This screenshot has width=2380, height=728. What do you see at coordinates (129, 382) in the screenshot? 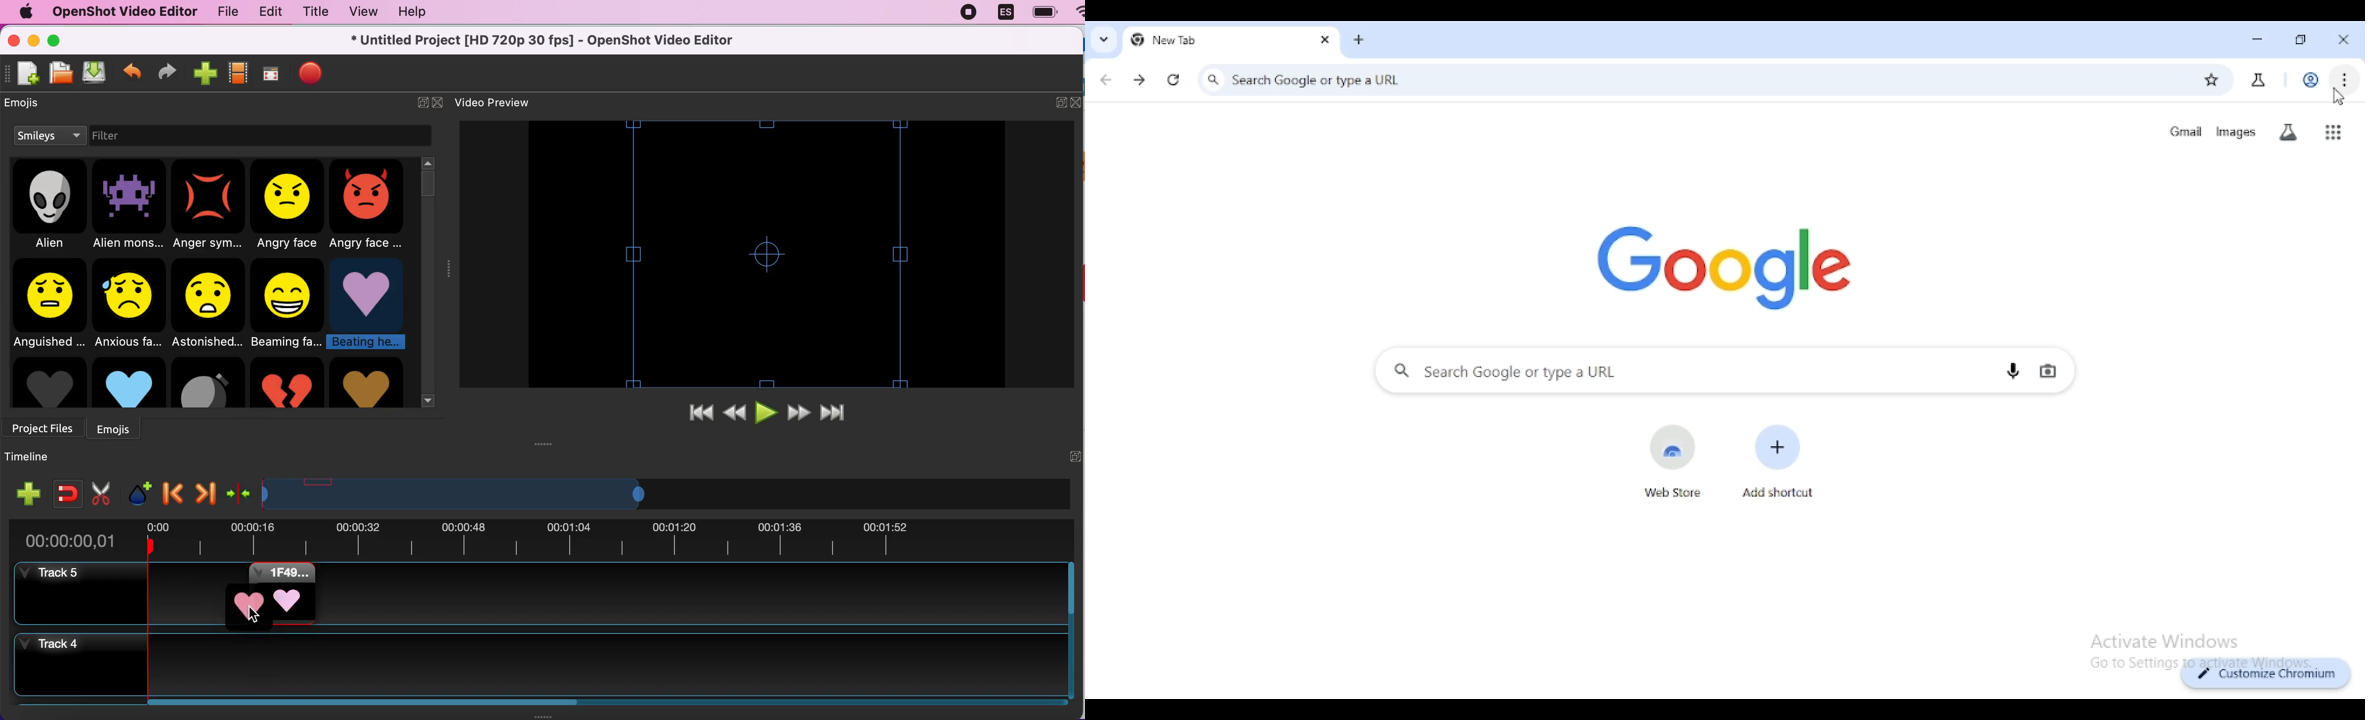
I see `Blue heart` at bounding box center [129, 382].